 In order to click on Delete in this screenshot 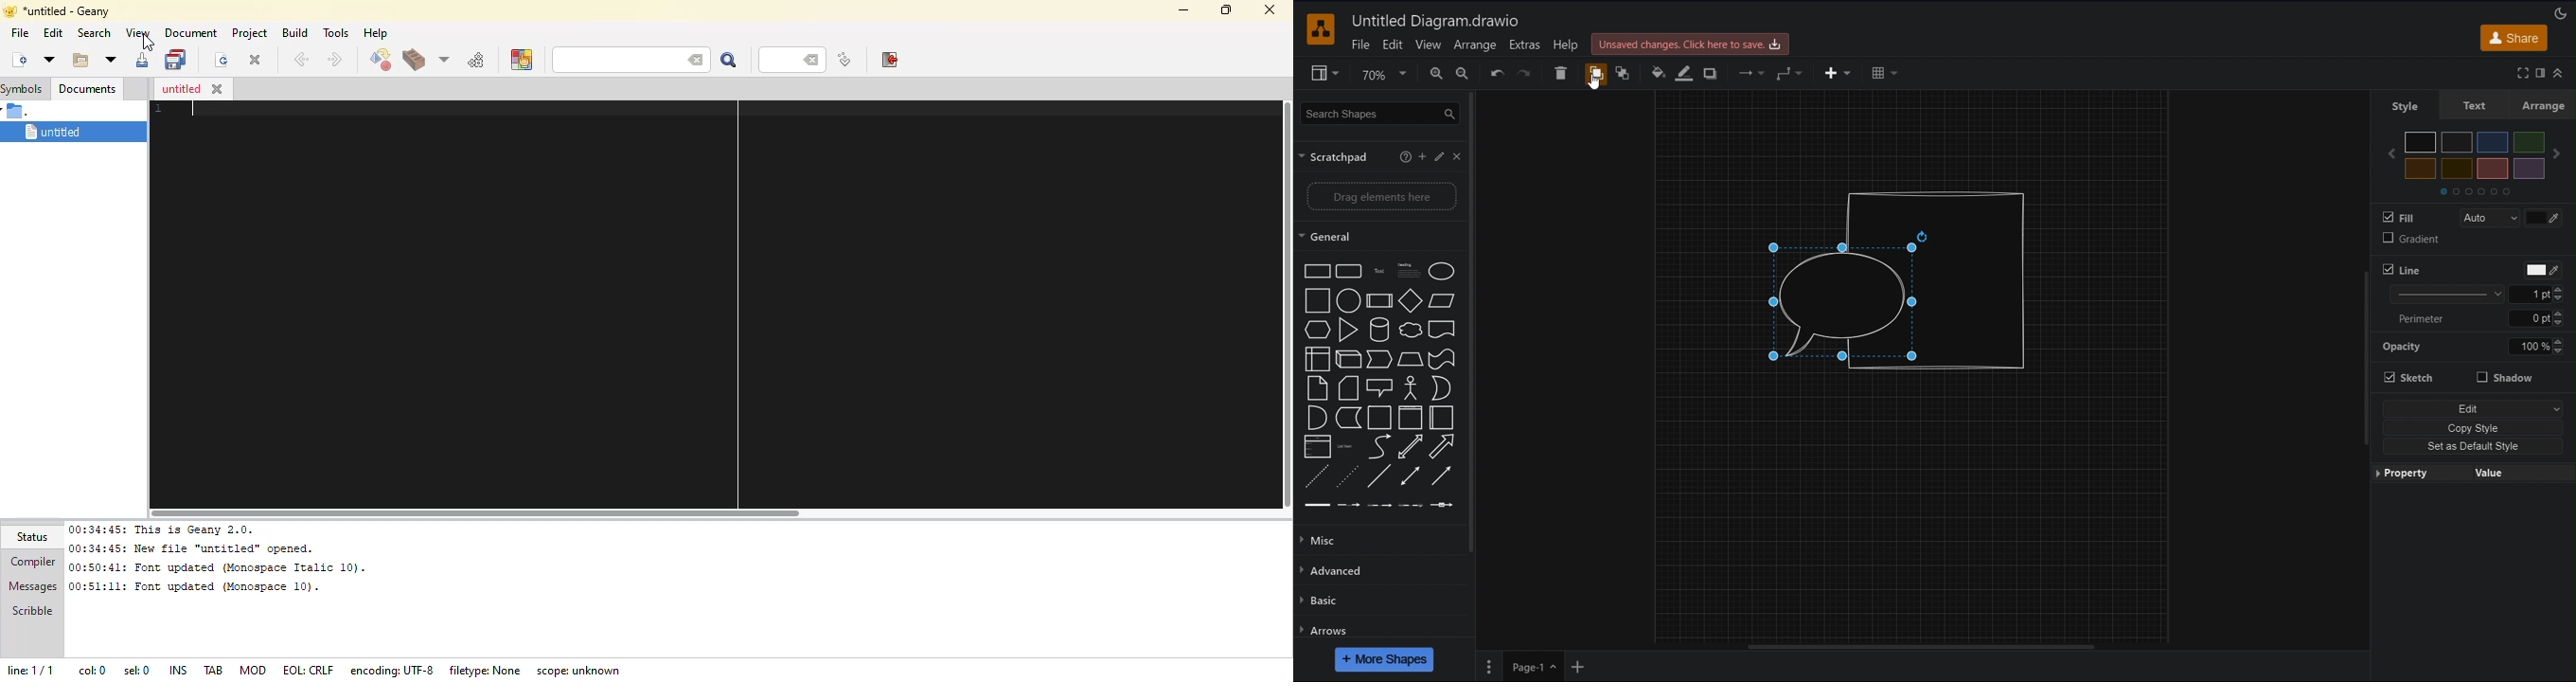, I will do `click(1561, 73)`.